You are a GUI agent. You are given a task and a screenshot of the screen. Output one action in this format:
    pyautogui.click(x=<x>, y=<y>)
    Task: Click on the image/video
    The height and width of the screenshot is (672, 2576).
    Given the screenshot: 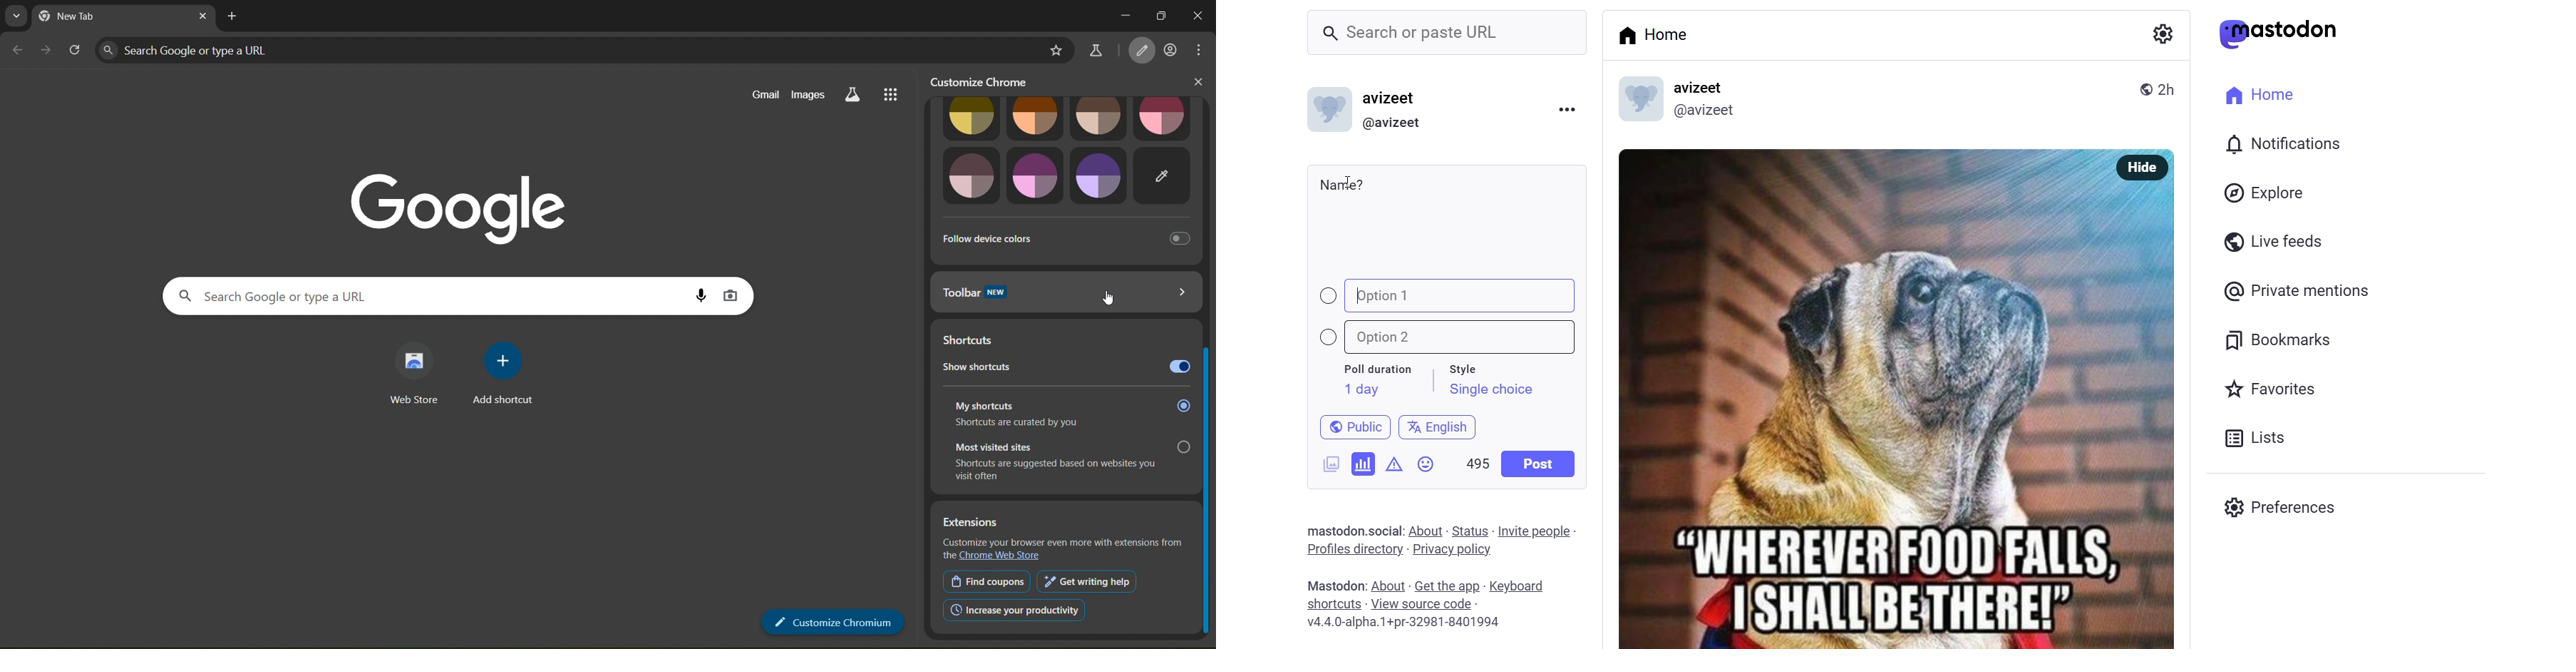 What is the action you would take?
    pyautogui.click(x=1326, y=461)
    